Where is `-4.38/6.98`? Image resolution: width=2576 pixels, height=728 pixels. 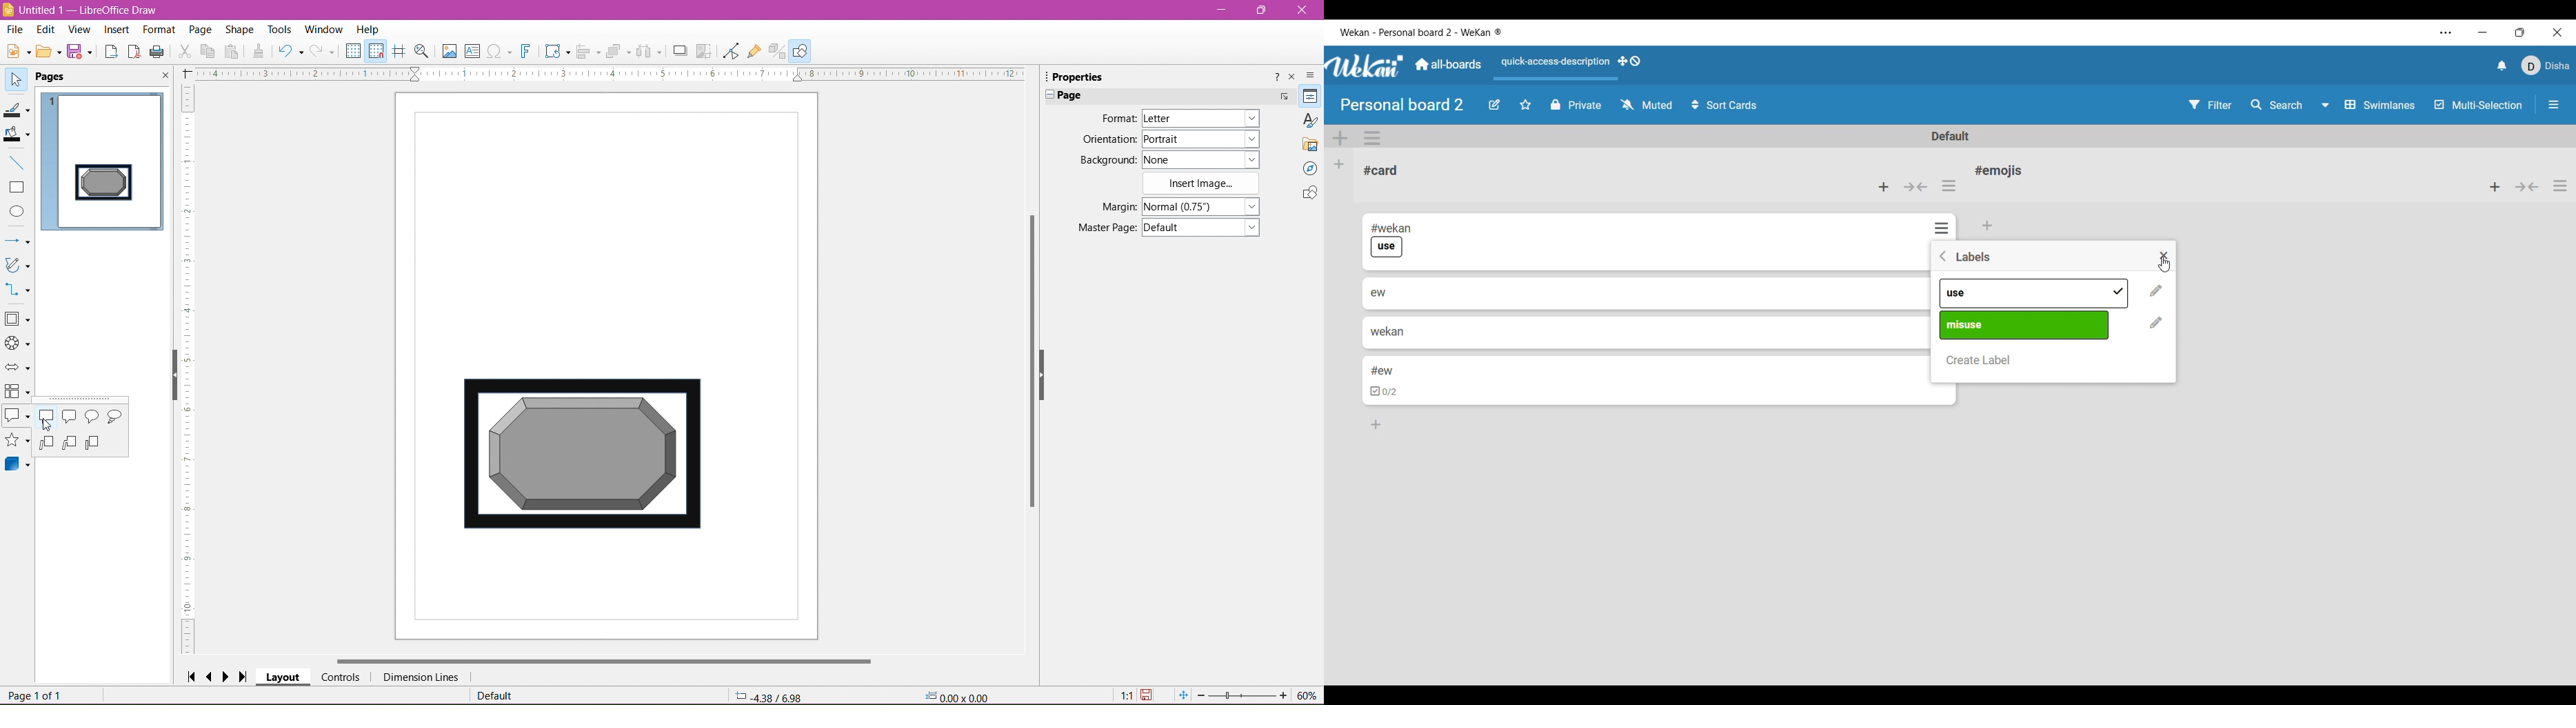 -4.38/6.98 is located at coordinates (767, 695).